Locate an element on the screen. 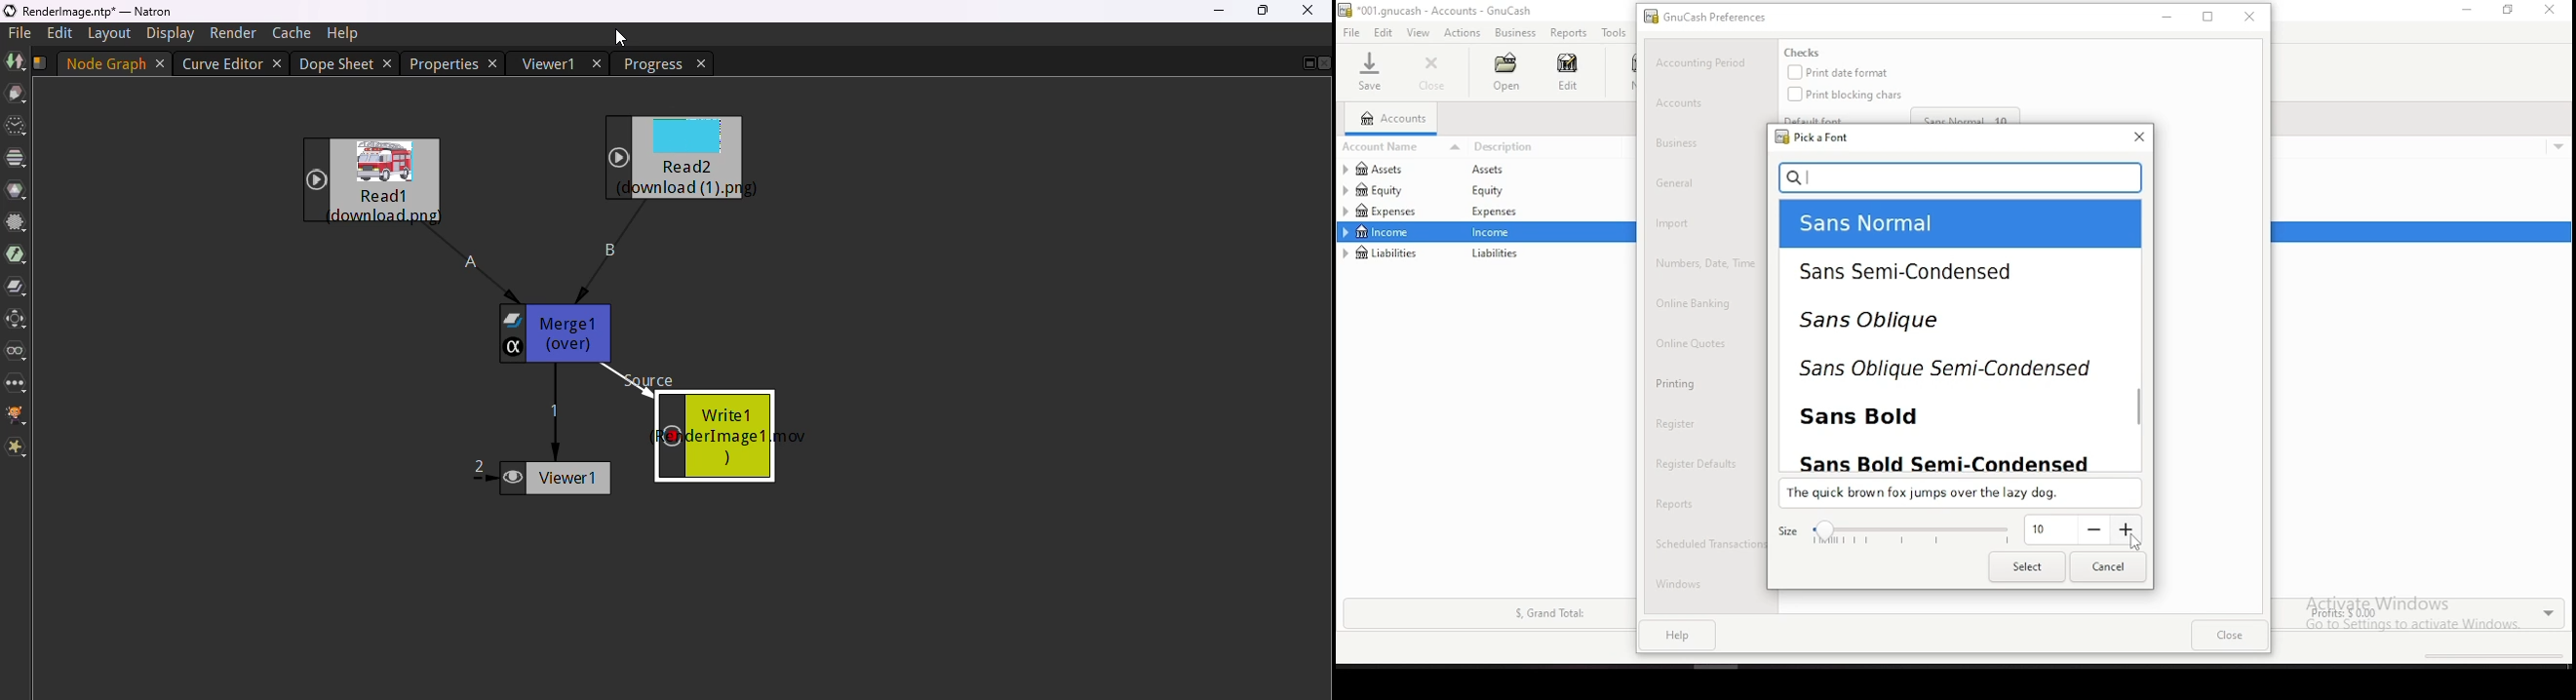 The width and height of the screenshot is (2576, 700). minimize is located at coordinates (2465, 10).